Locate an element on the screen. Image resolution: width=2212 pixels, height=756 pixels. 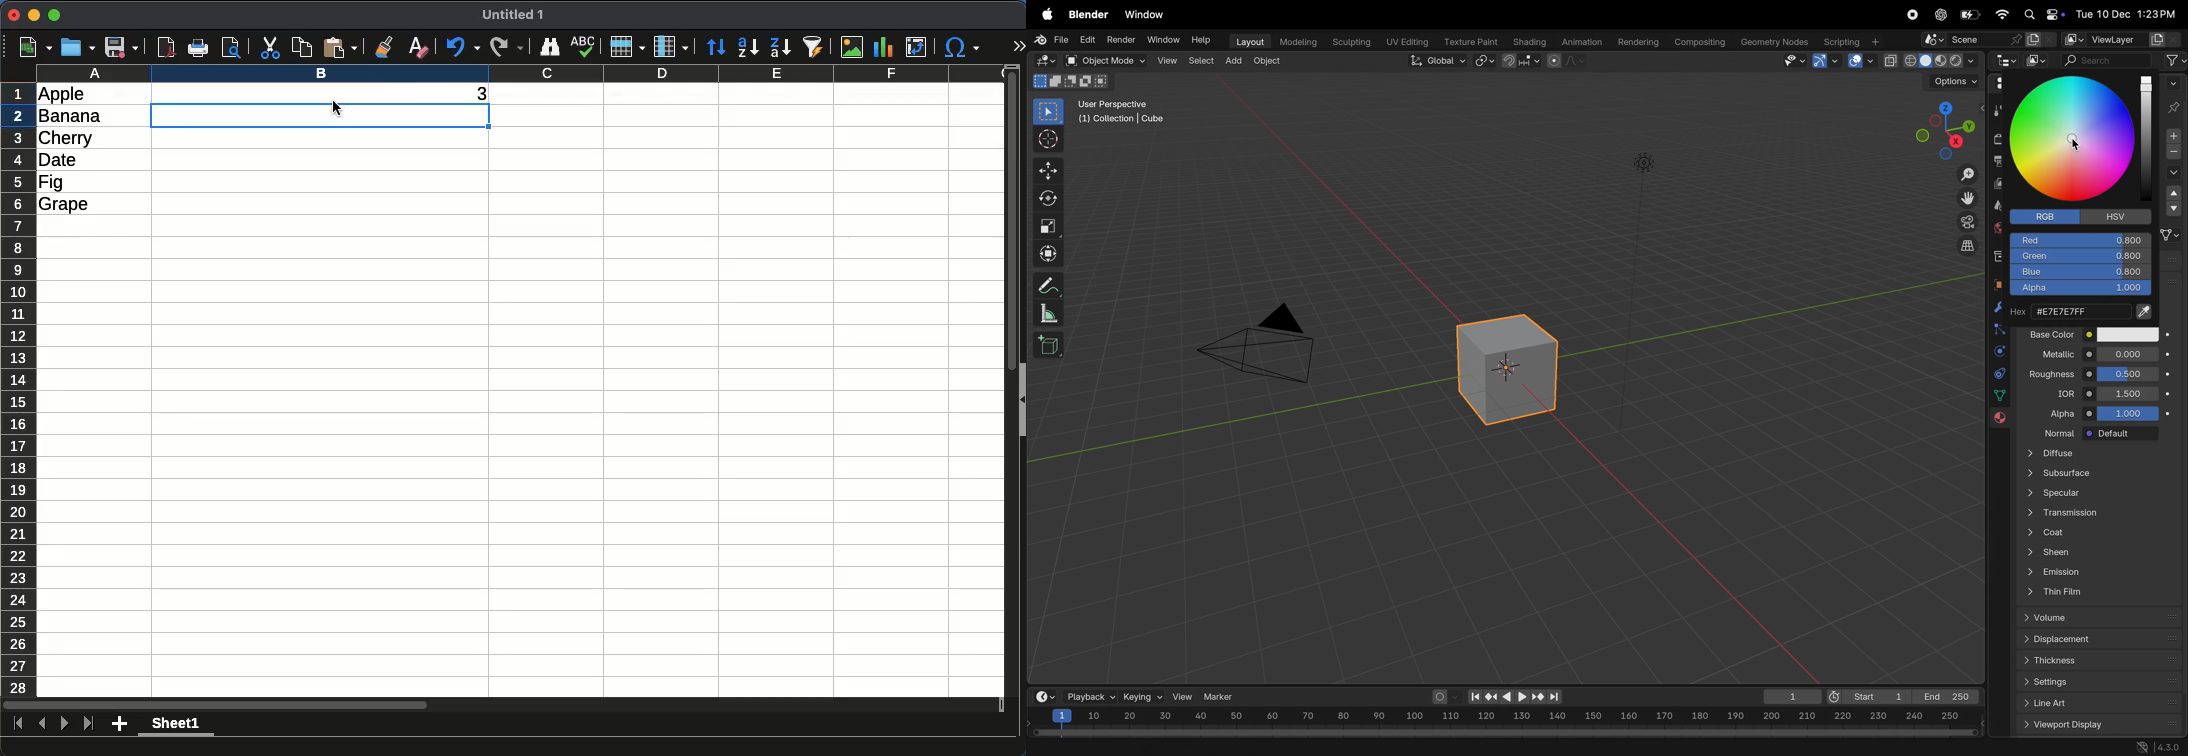
column is located at coordinates (671, 47).